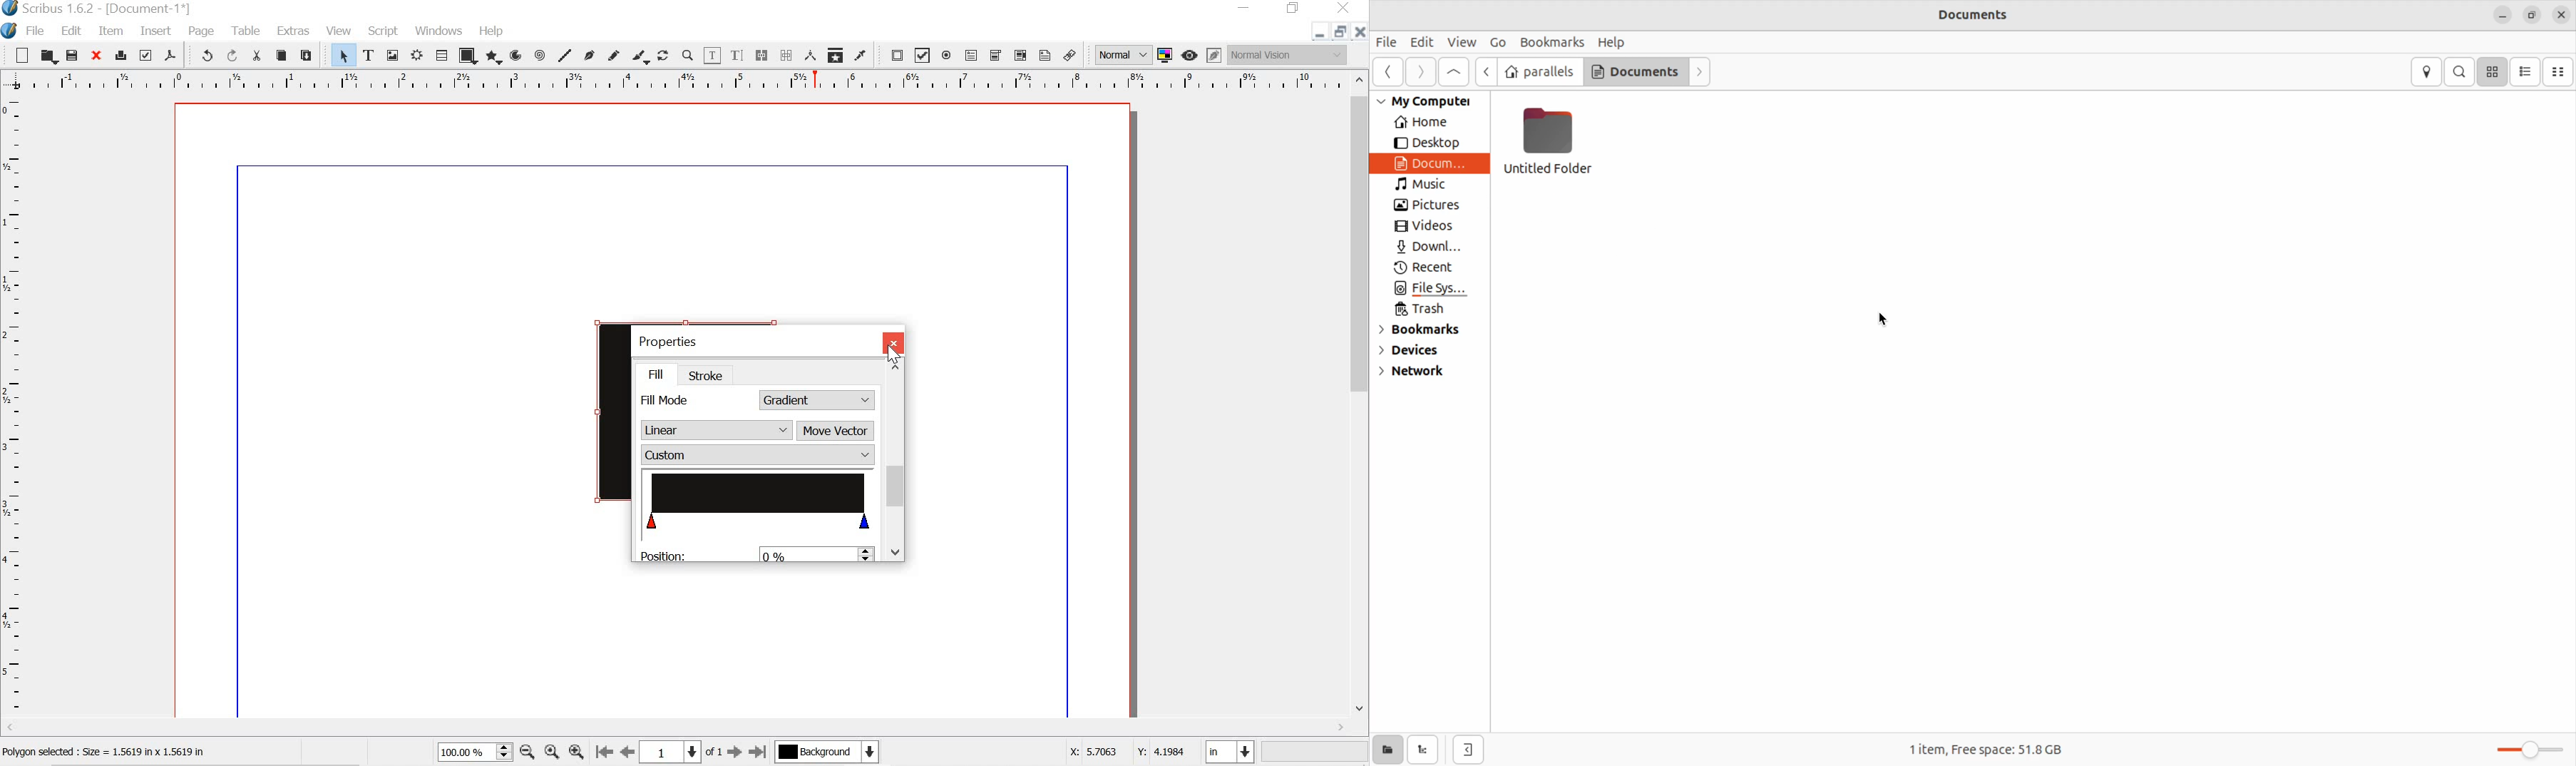 Image resolution: width=2576 pixels, height=784 pixels. What do you see at coordinates (714, 753) in the screenshot?
I see `of 1` at bounding box center [714, 753].